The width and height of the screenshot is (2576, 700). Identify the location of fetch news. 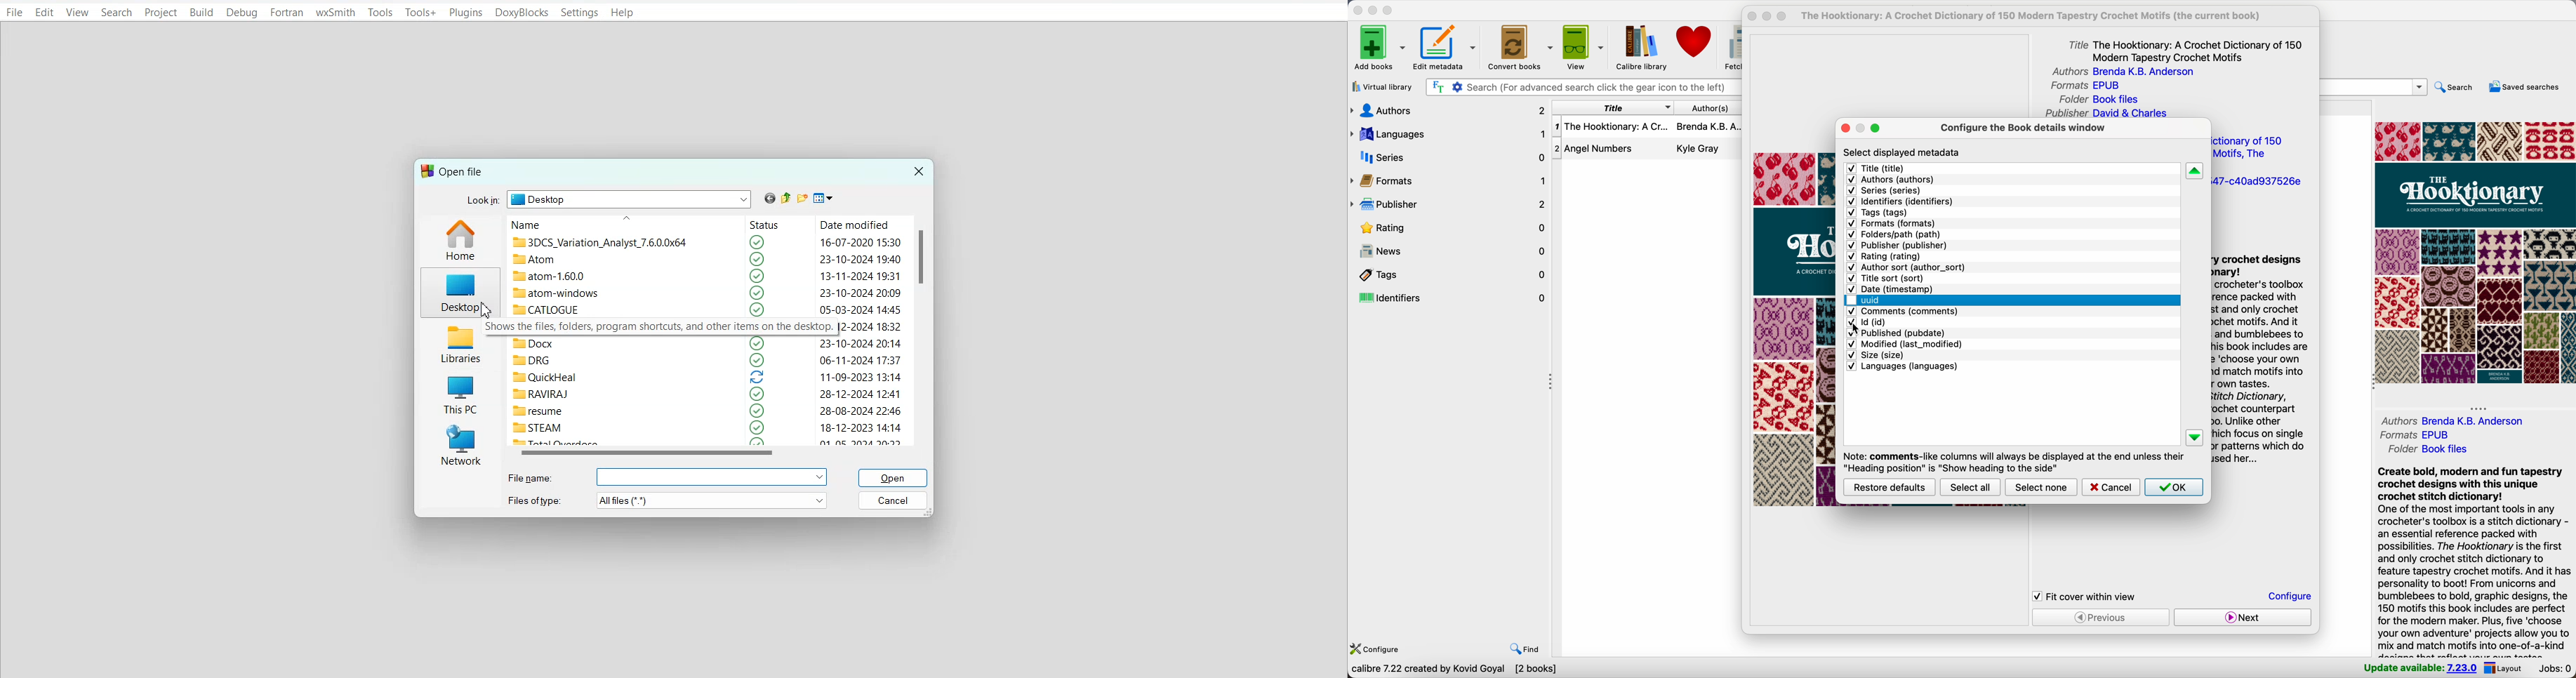
(1731, 46).